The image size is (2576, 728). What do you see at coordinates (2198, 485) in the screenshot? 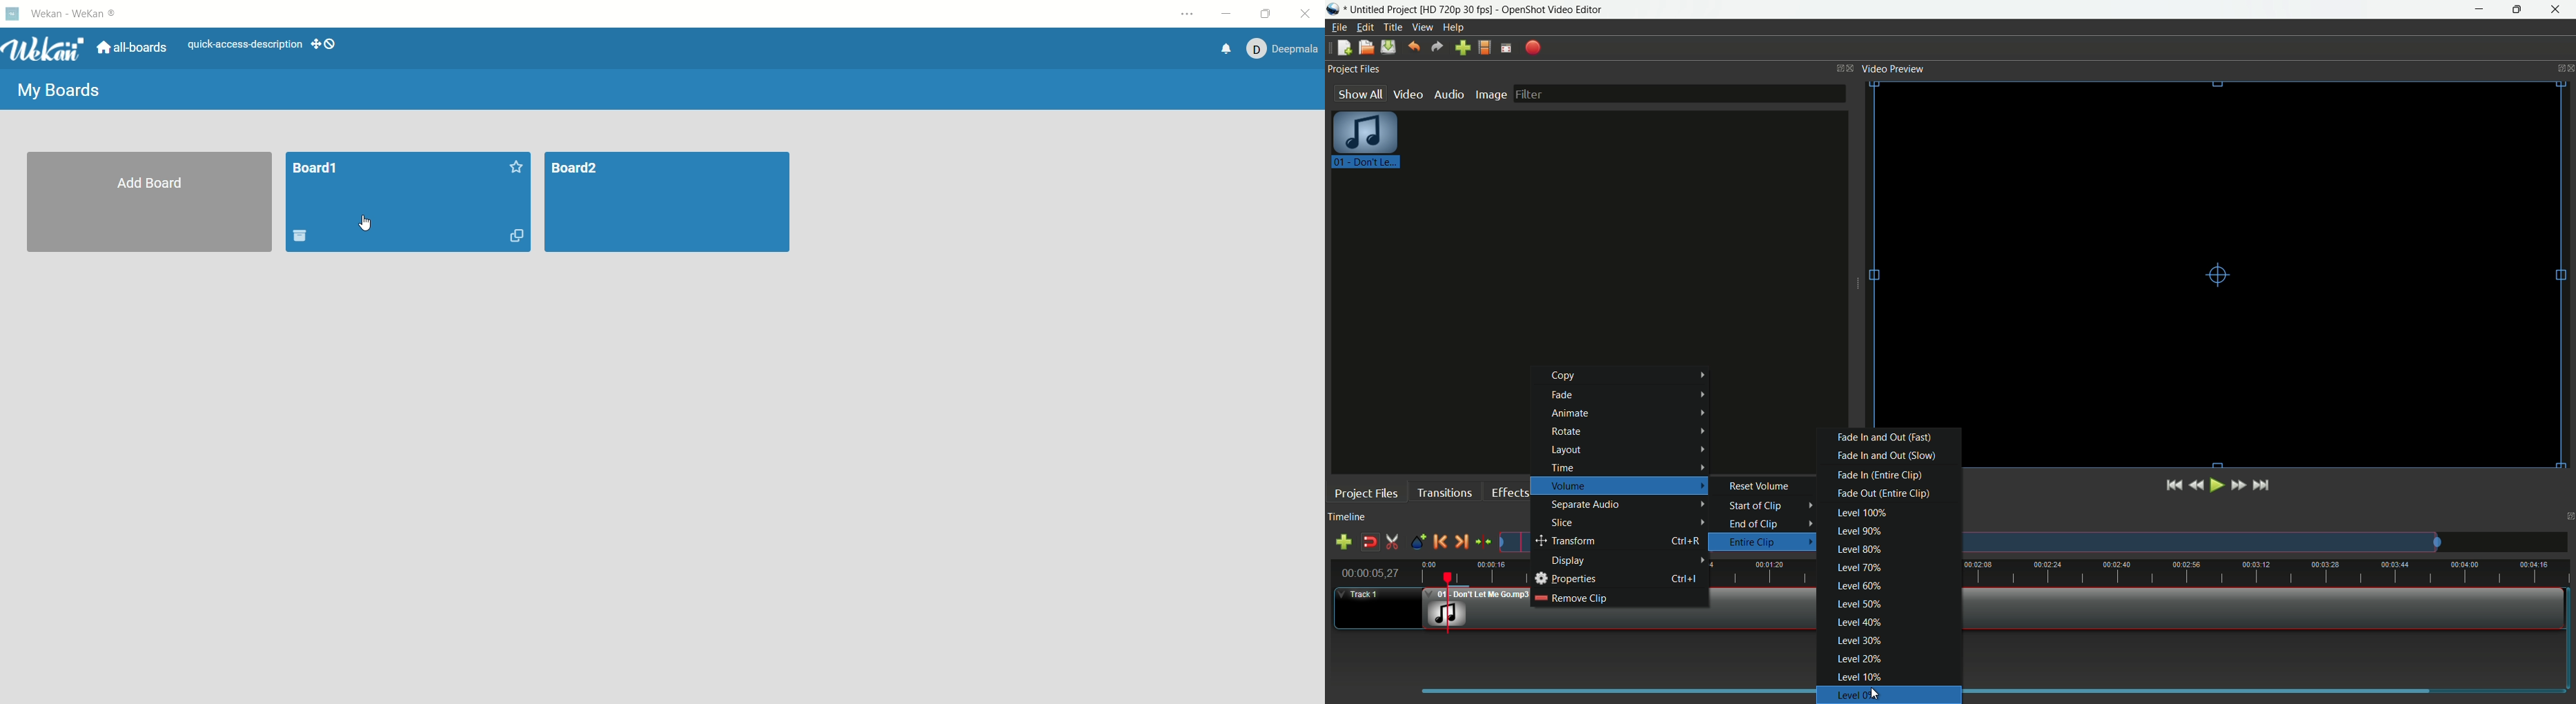
I see `quickly play backward` at bounding box center [2198, 485].